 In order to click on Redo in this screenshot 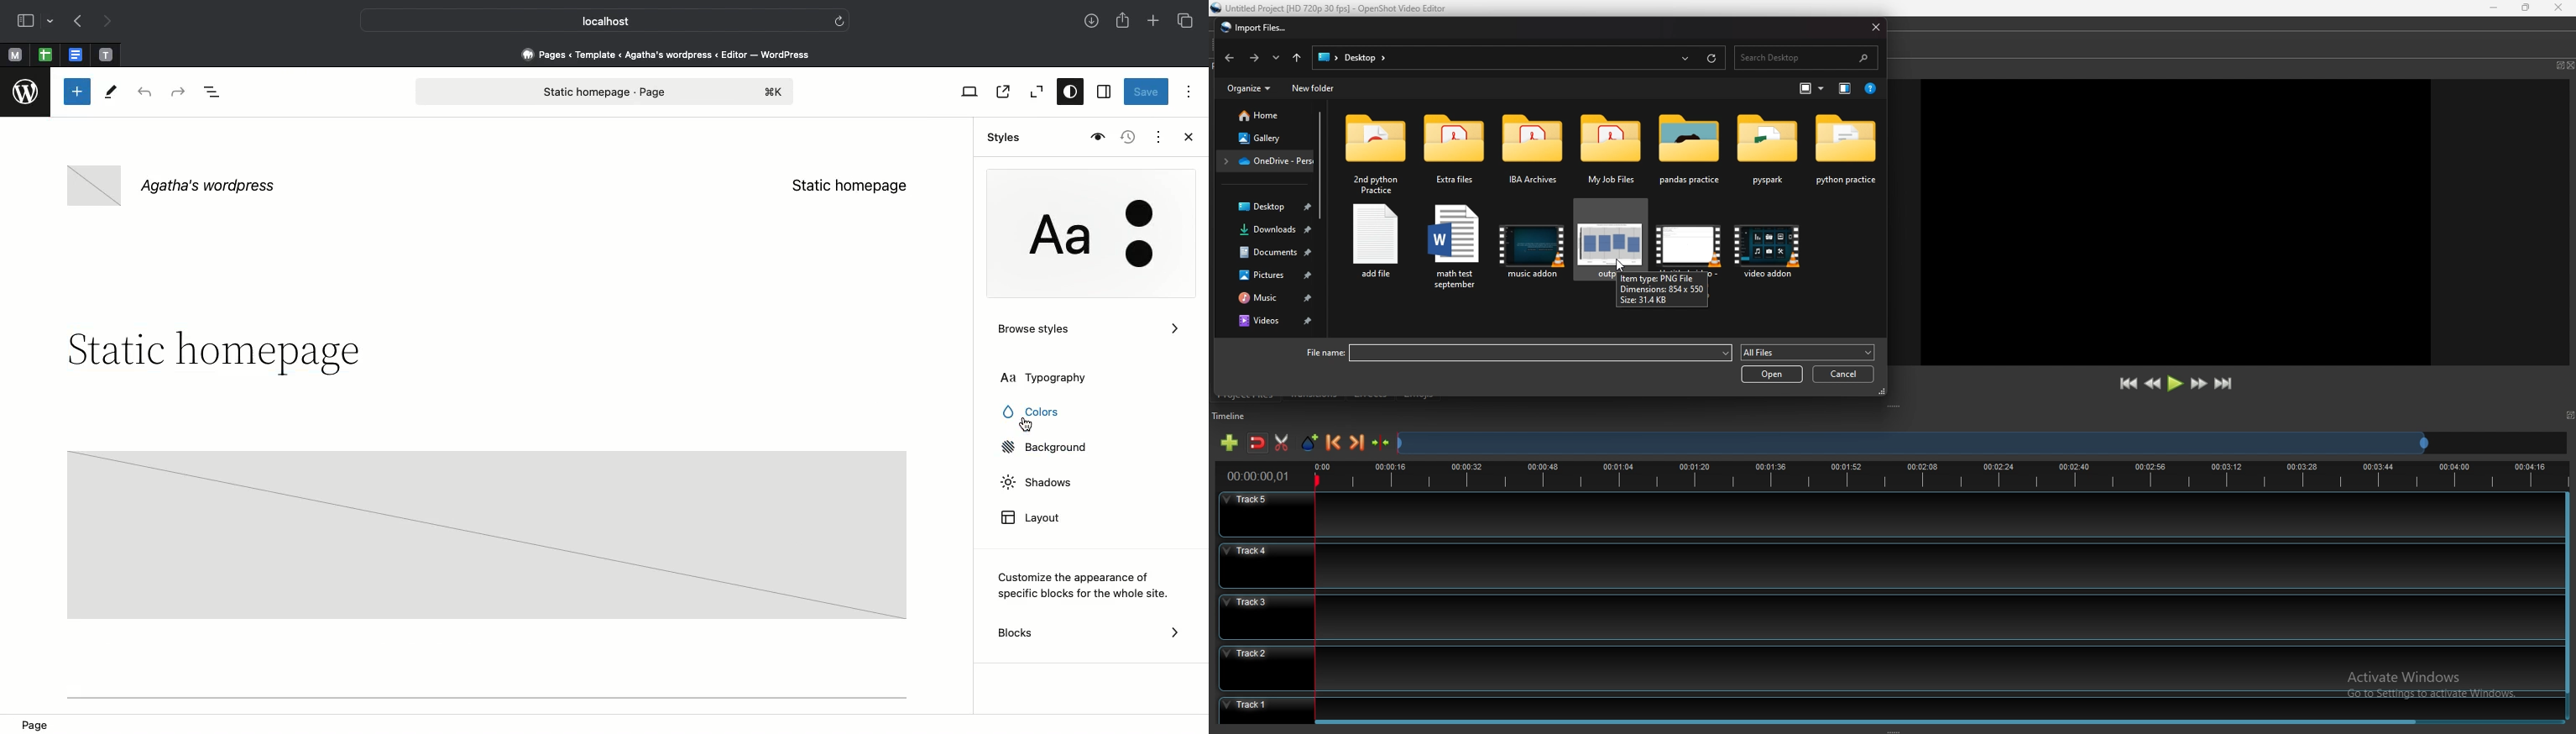, I will do `click(180, 92)`.